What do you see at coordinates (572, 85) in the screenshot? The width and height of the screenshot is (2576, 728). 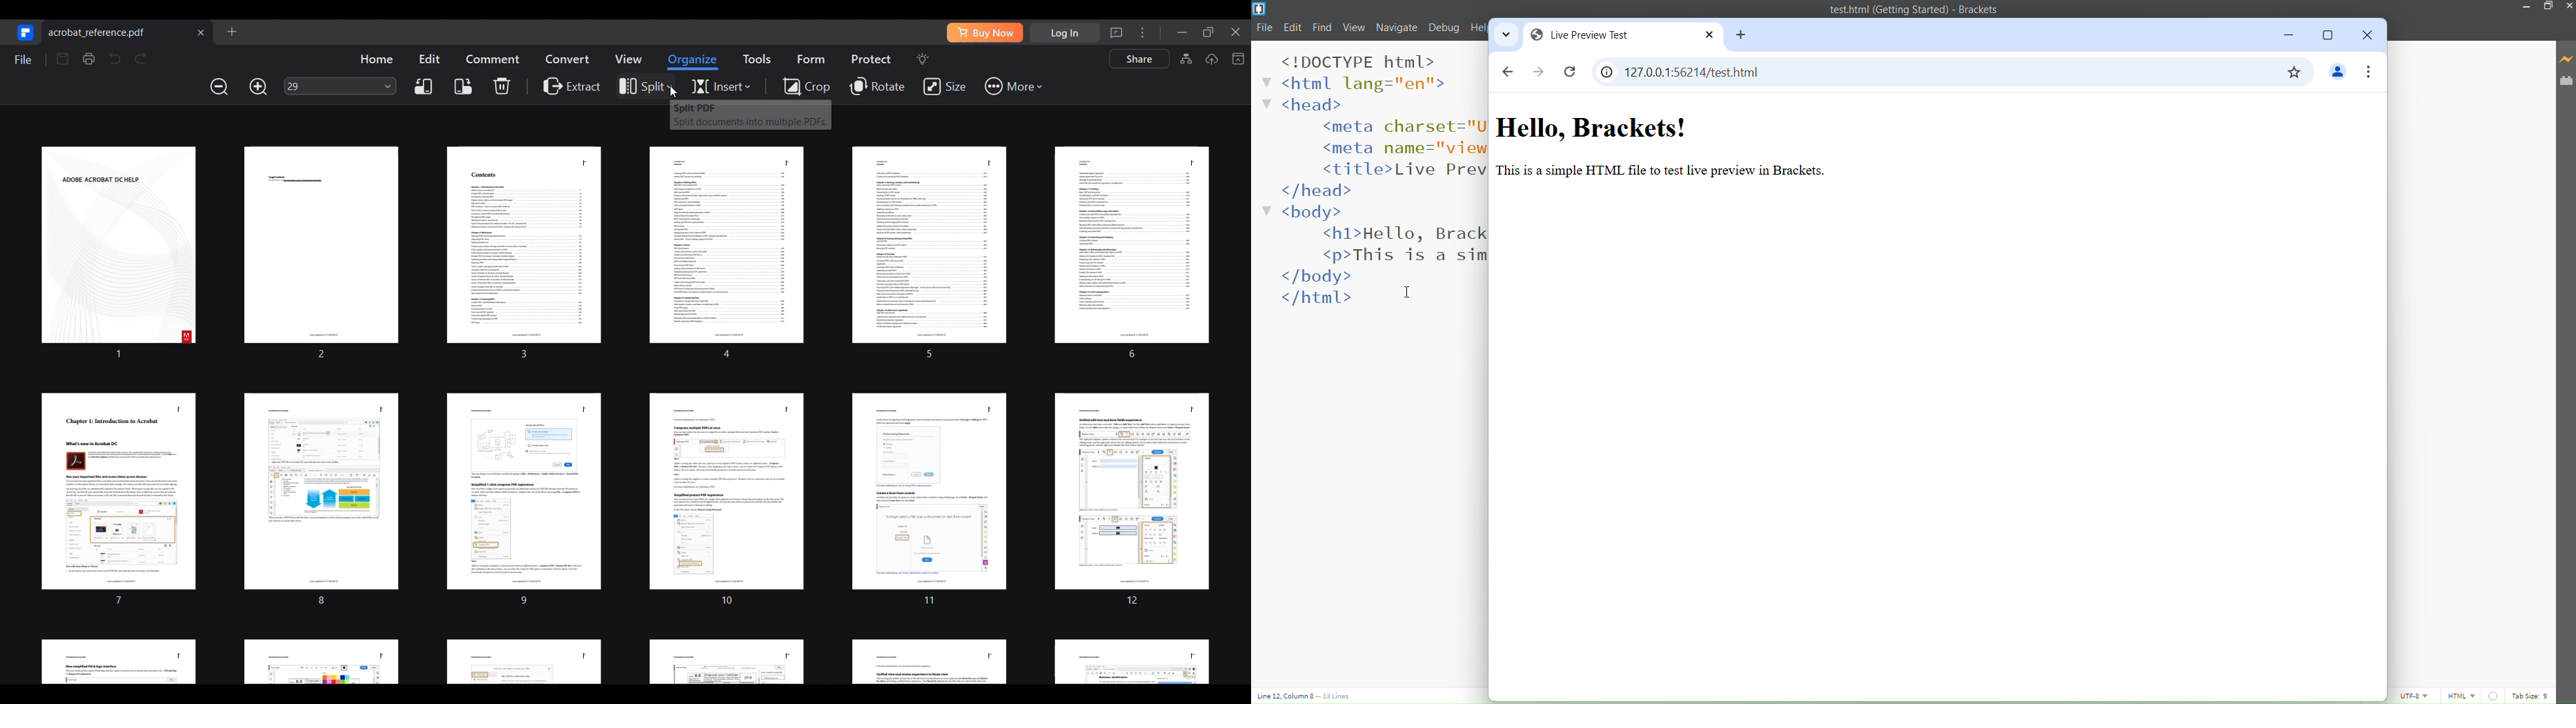 I see `Extract PDF` at bounding box center [572, 85].